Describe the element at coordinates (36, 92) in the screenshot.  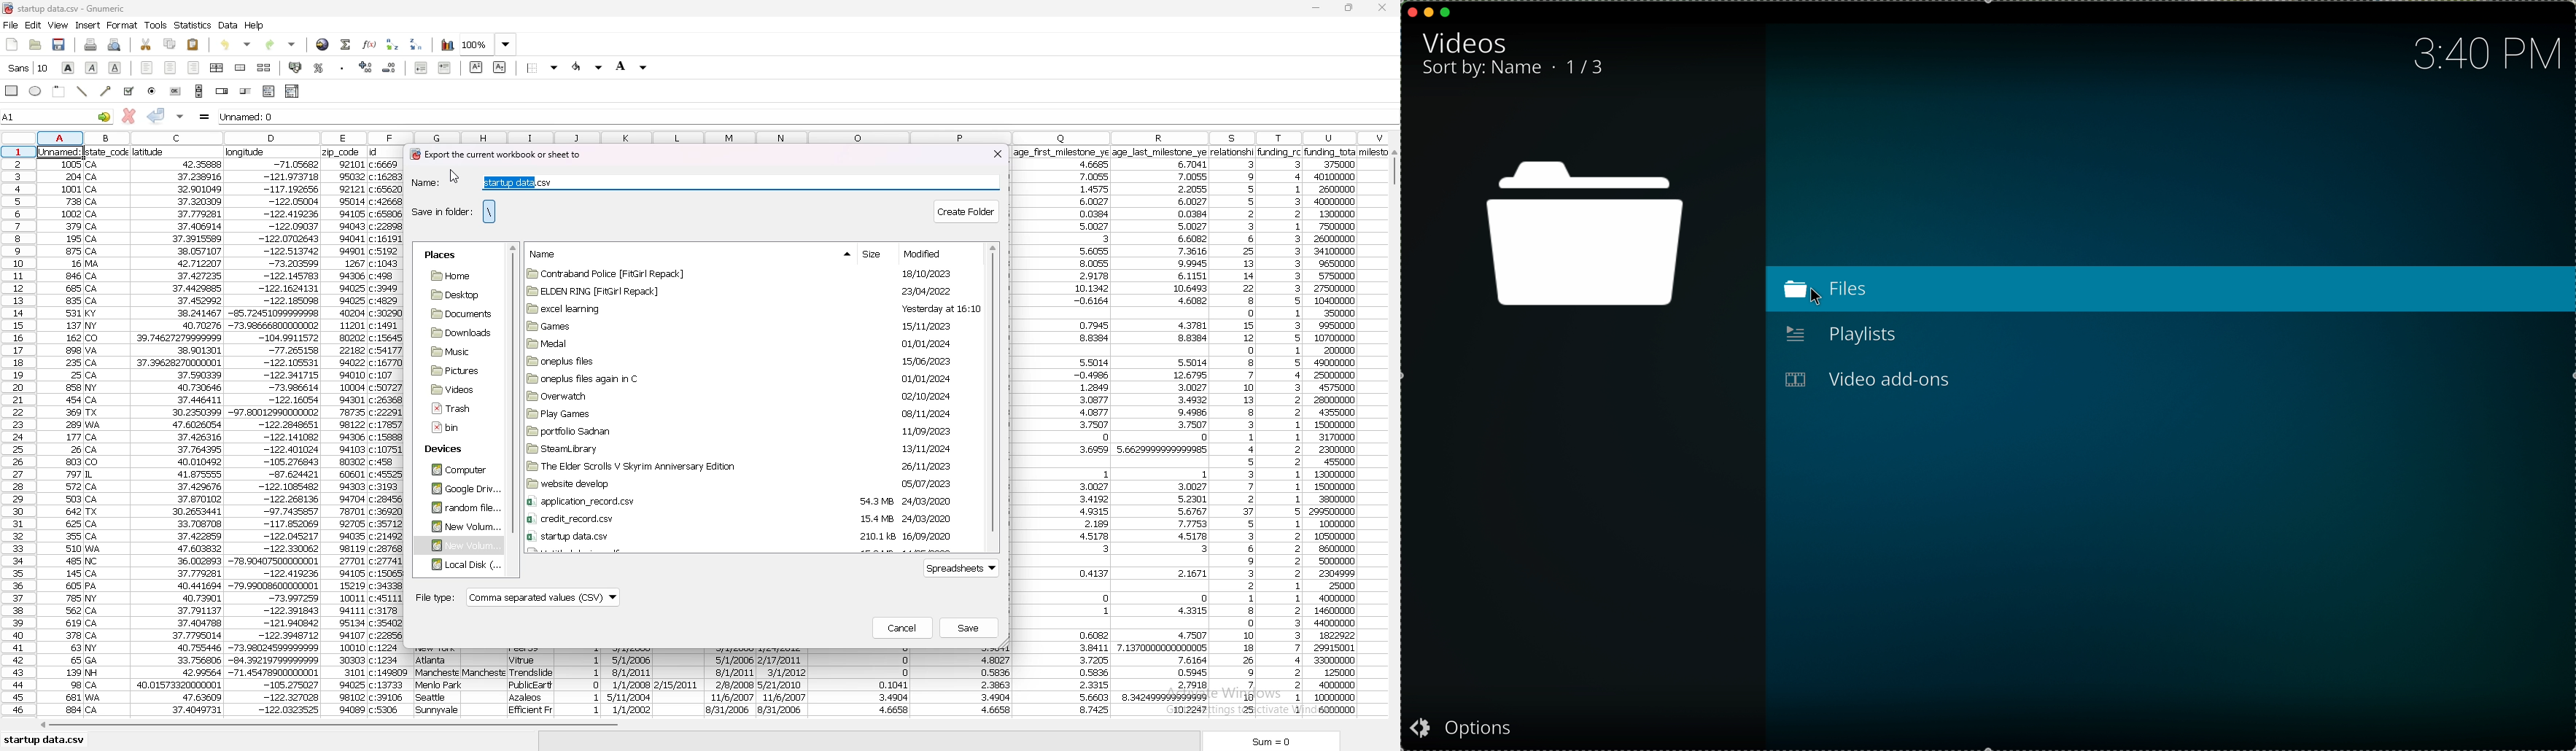
I see `ellipse` at that location.